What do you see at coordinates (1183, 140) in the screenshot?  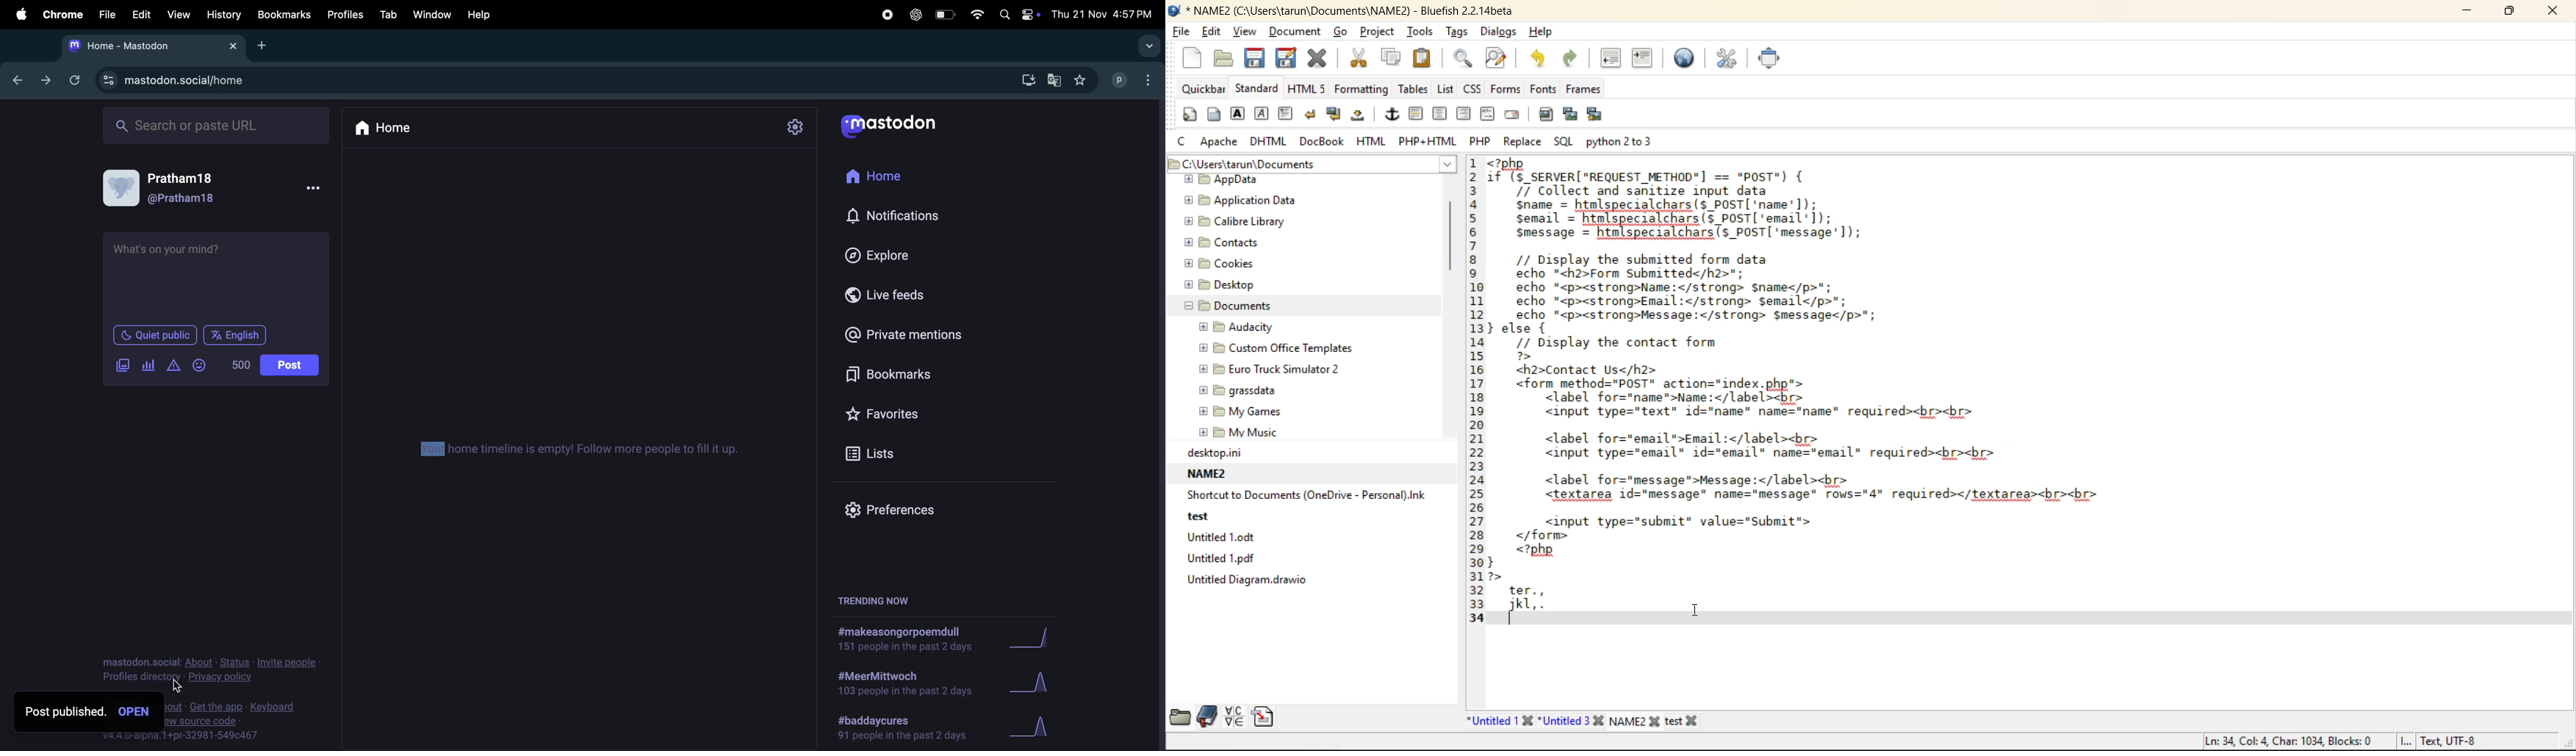 I see `c` at bounding box center [1183, 140].